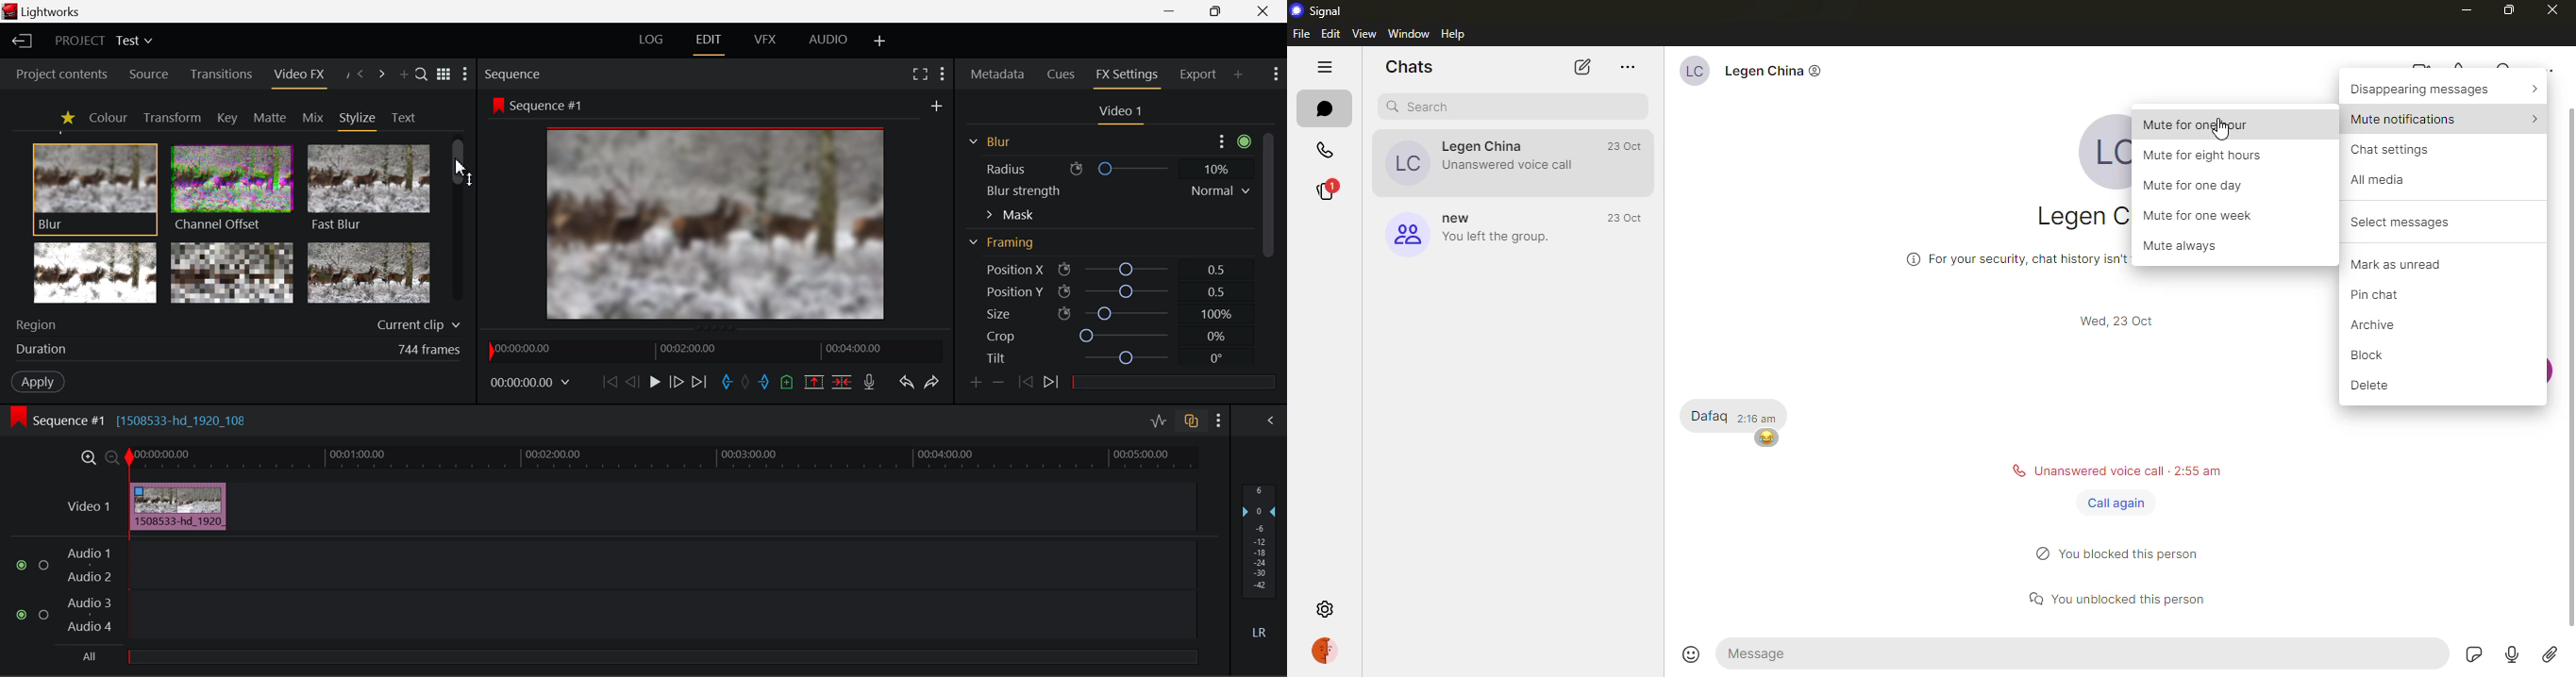 The height and width of the screenshot is (700, 2576). Describe the element at coordinates (1217, 12) in the screenshot. I see `Minimize` at that location.